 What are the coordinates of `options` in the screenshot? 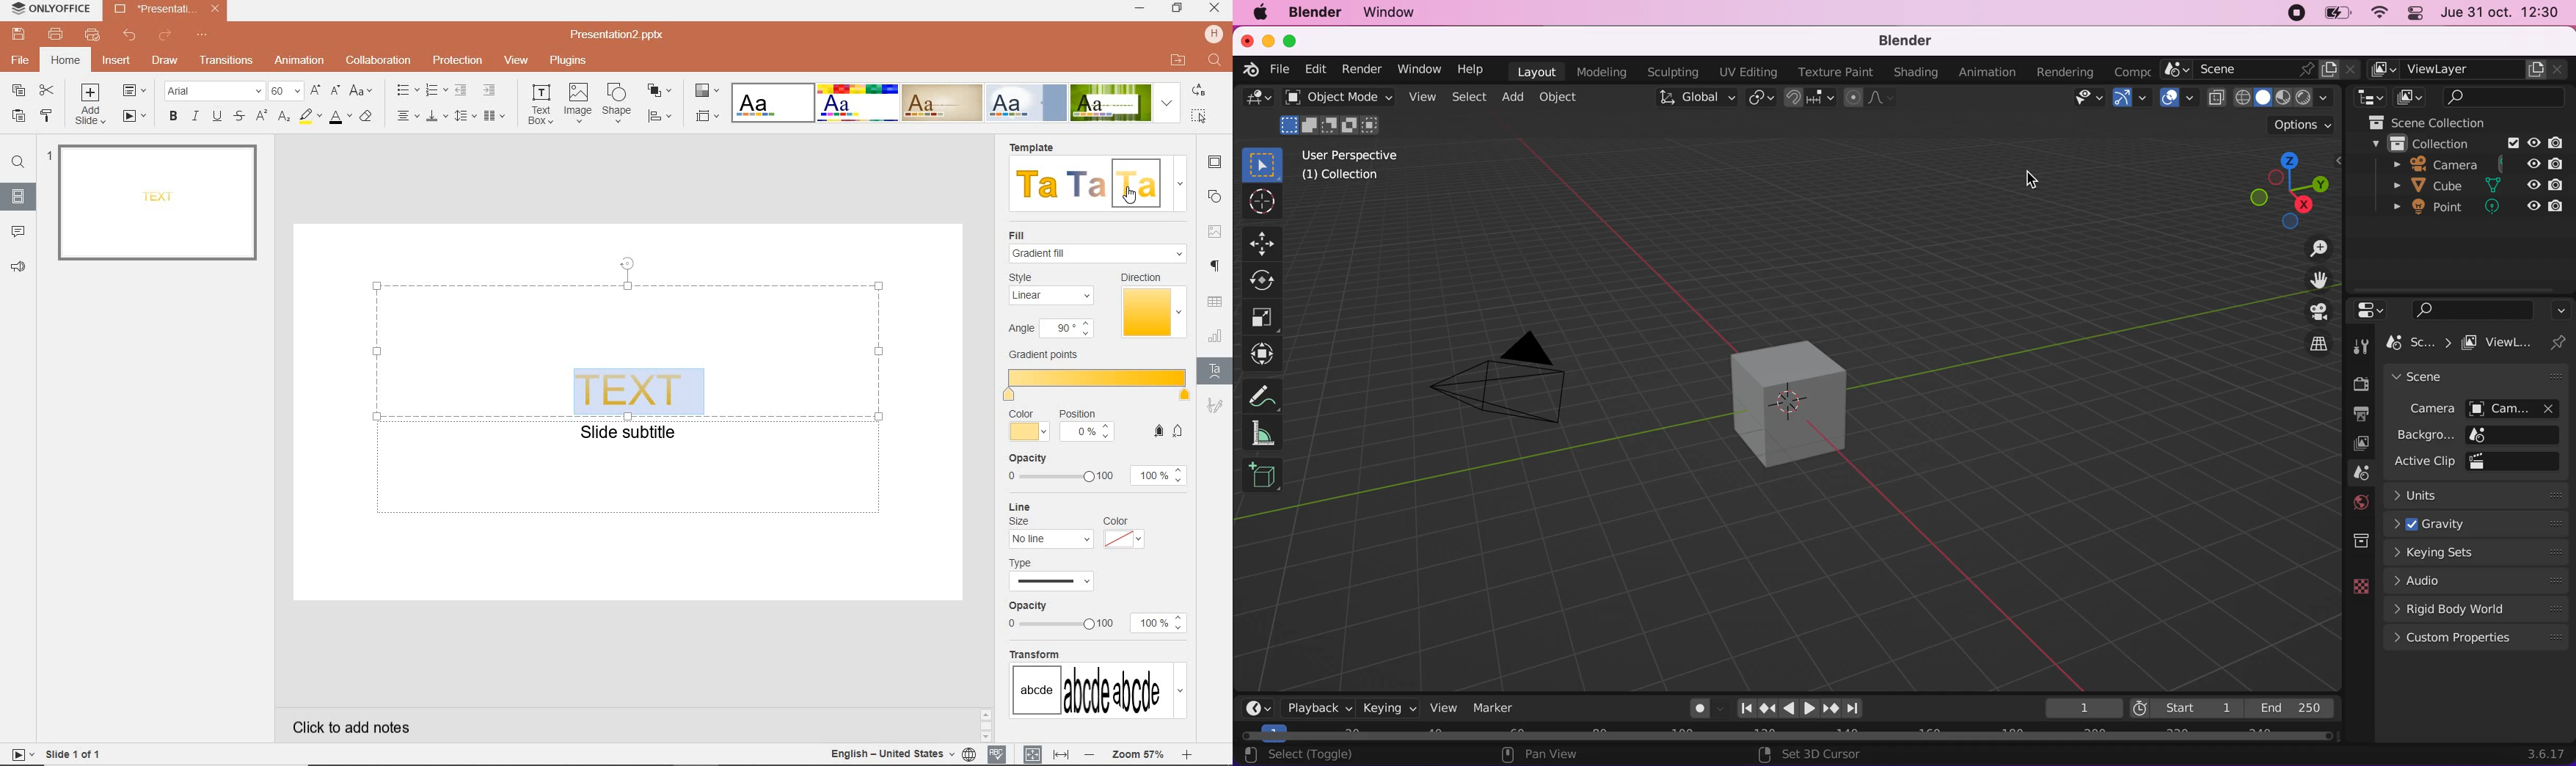 It's located at (2560, 309).